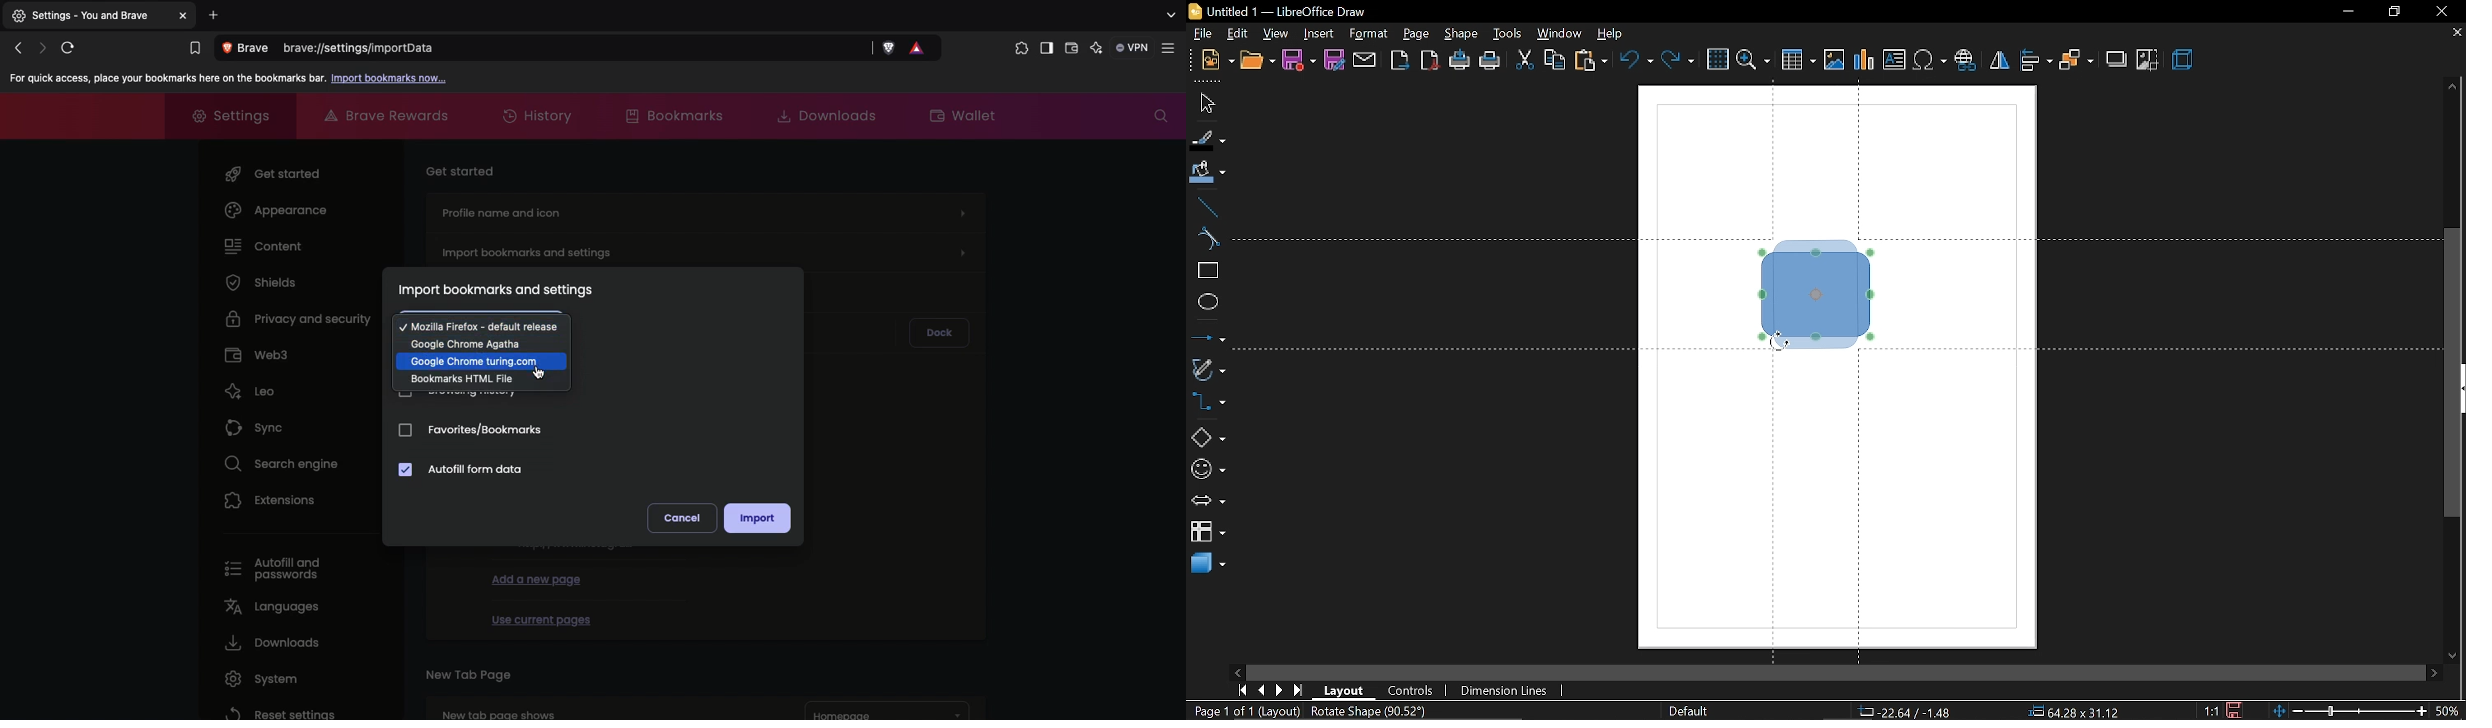 The image size is (2492, 728). I want to click on go to last page, so click(1300, 691).